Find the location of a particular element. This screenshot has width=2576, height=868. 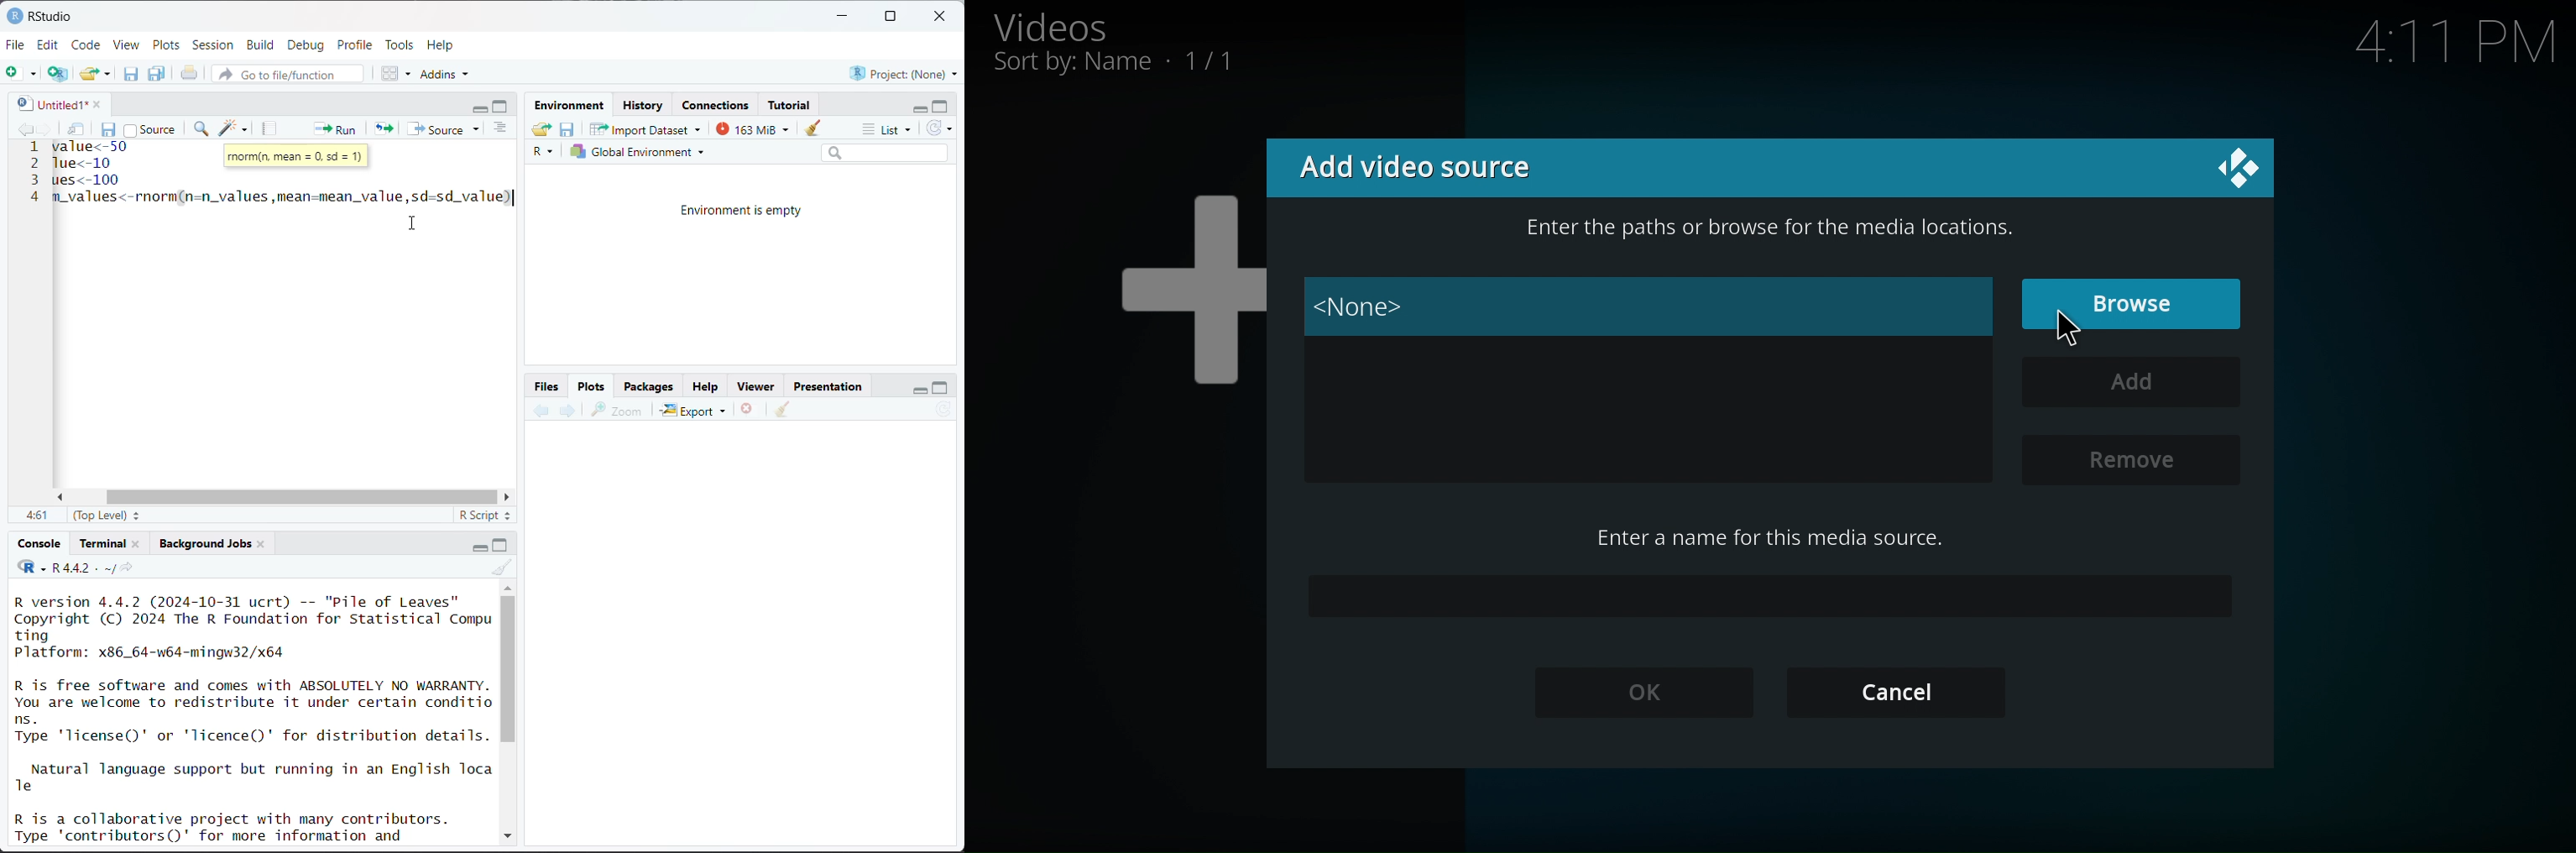

move right is located at coordinates (506, 497).